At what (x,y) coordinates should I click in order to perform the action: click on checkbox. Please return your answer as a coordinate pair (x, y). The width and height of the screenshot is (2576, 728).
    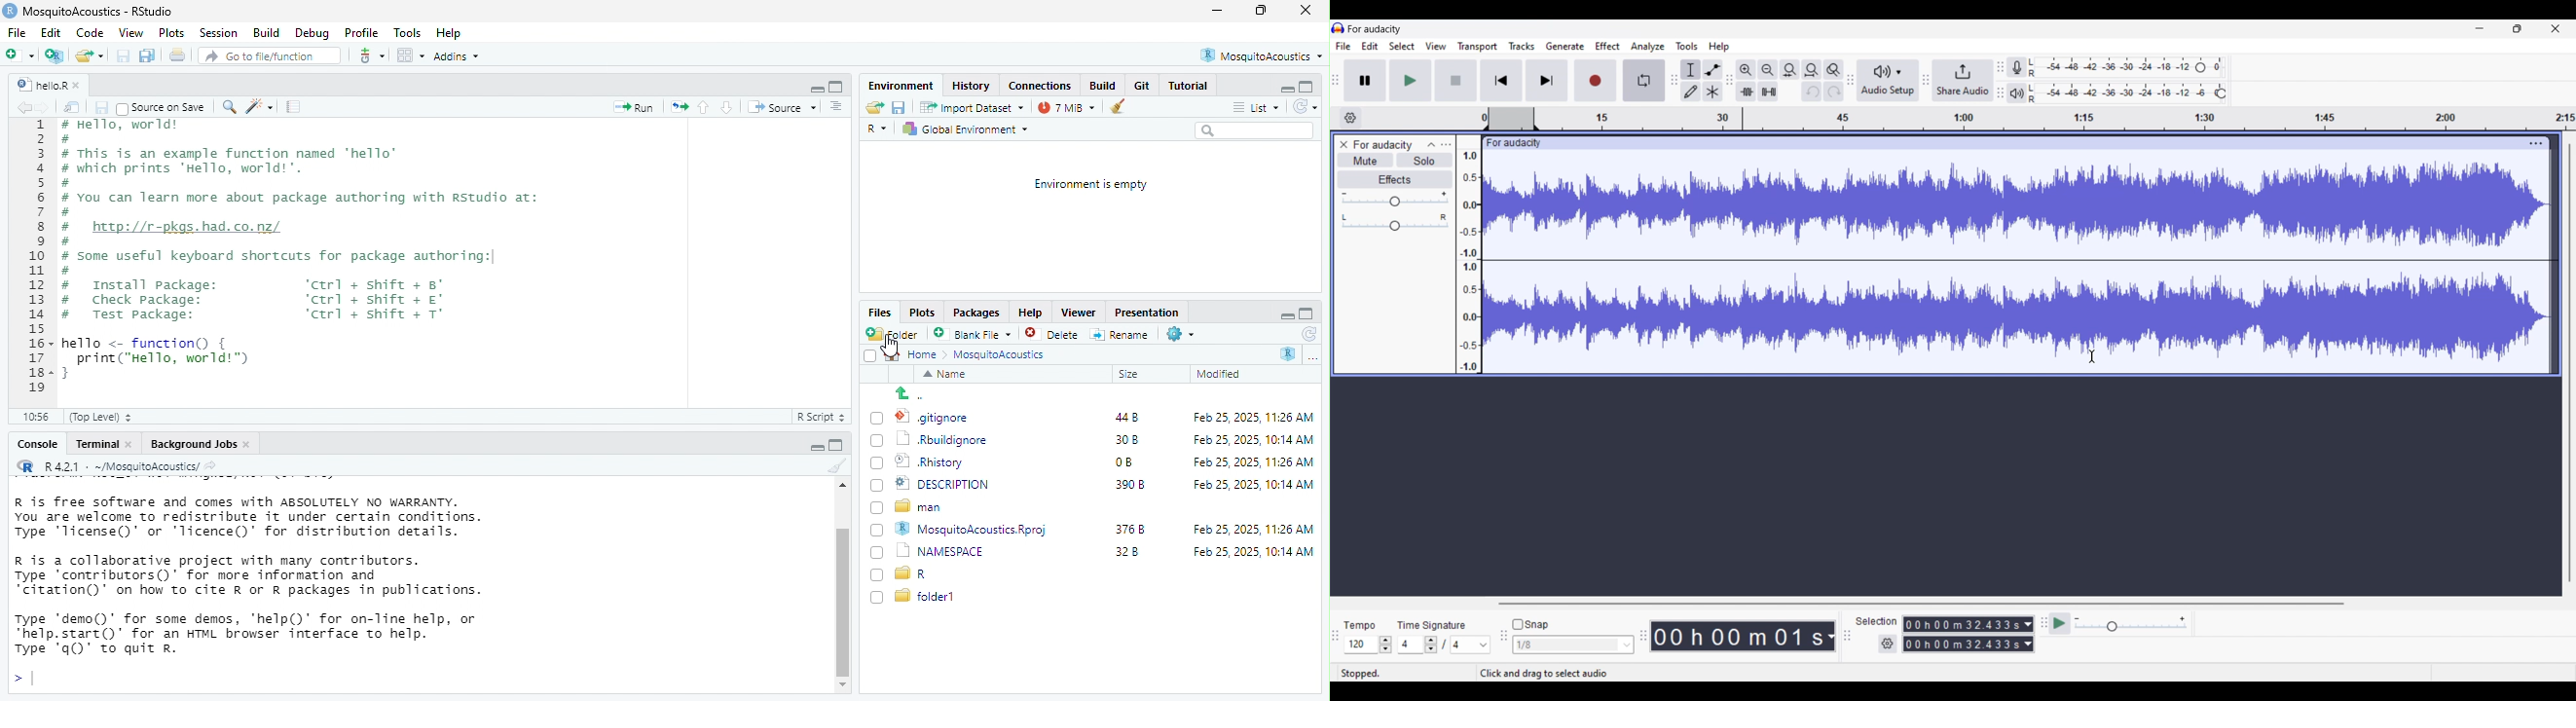
    Looking at the image, I should click on (877, 441).